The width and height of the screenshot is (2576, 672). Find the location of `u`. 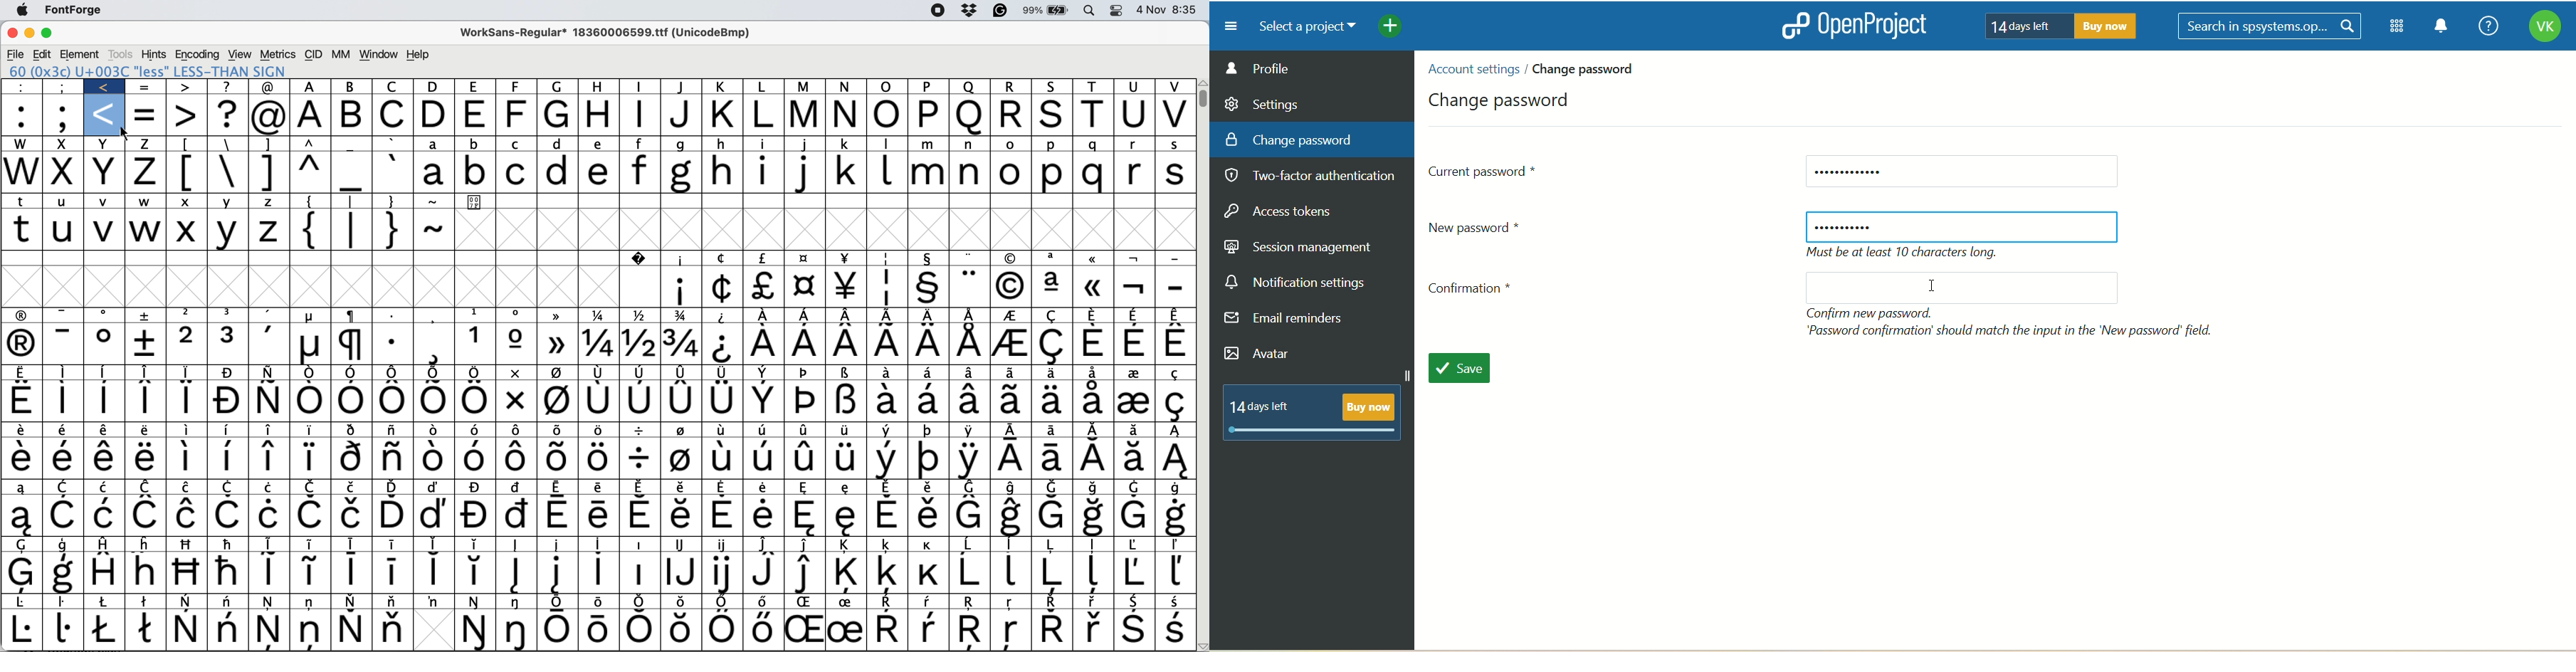

u is located at coordinates (1134, 114).